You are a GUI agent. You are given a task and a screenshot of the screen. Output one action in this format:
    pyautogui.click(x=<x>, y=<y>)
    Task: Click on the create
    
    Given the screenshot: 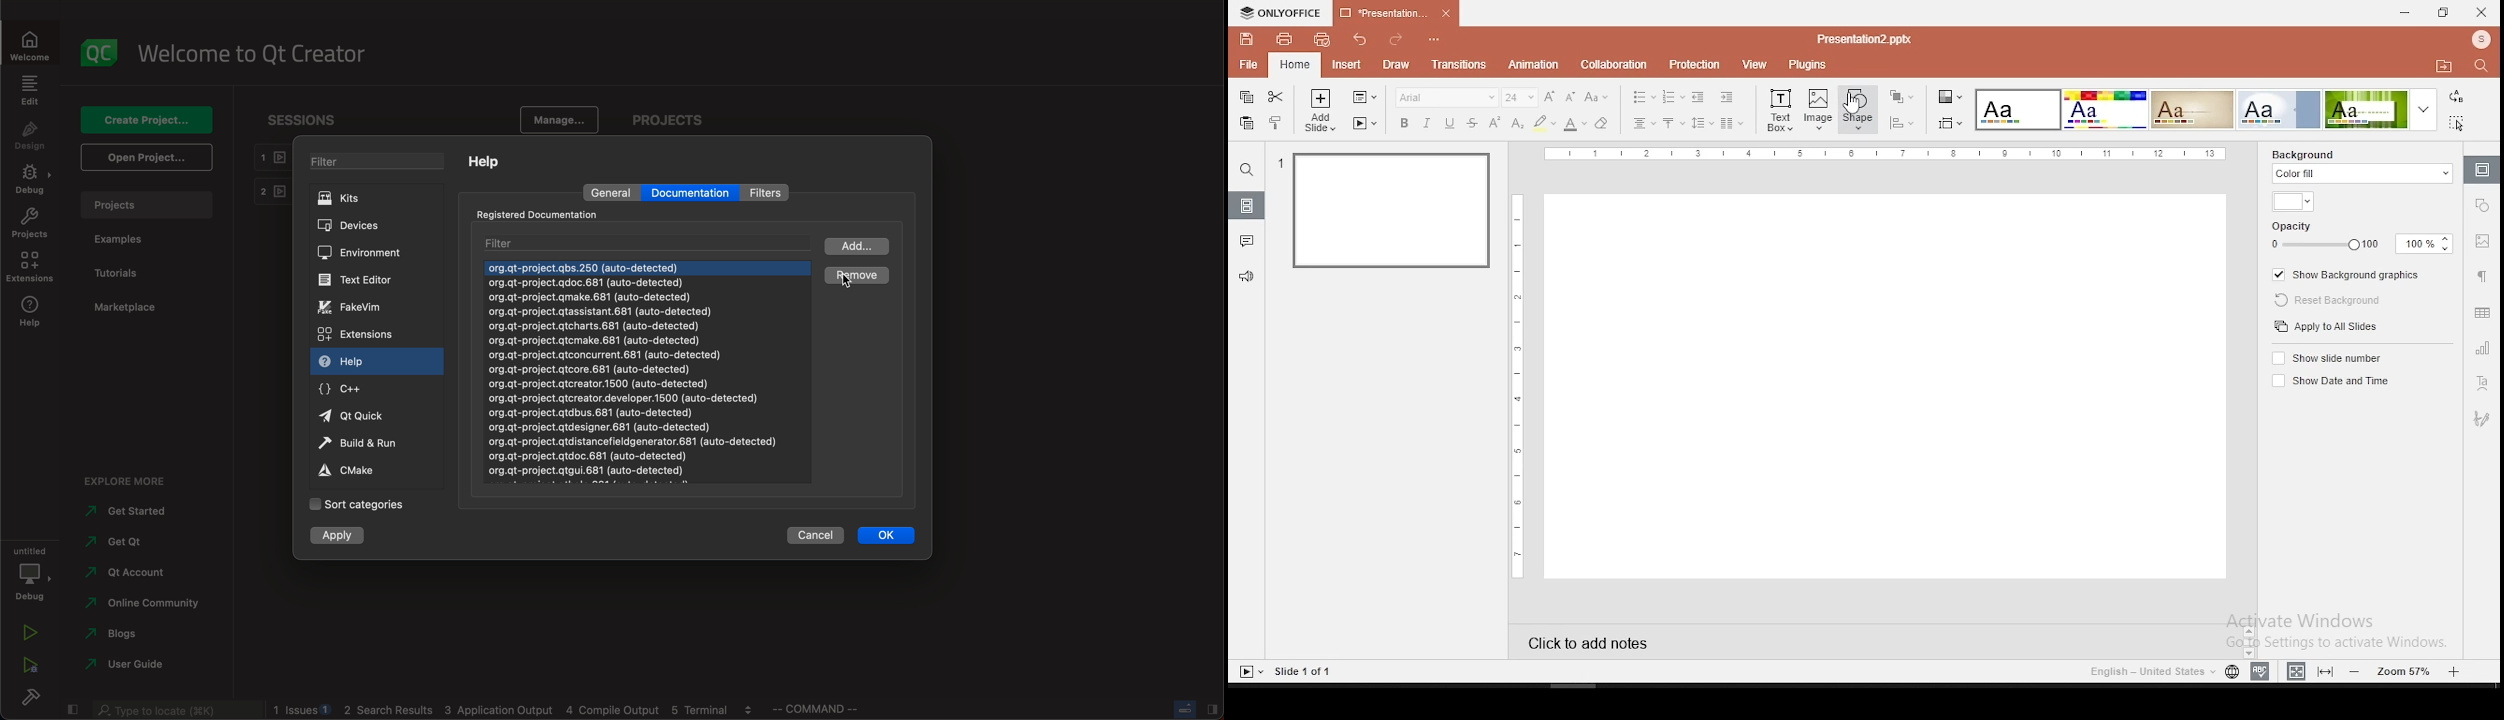 What is the action you would take?
    pyautogui.click(x=148, y=120)
    